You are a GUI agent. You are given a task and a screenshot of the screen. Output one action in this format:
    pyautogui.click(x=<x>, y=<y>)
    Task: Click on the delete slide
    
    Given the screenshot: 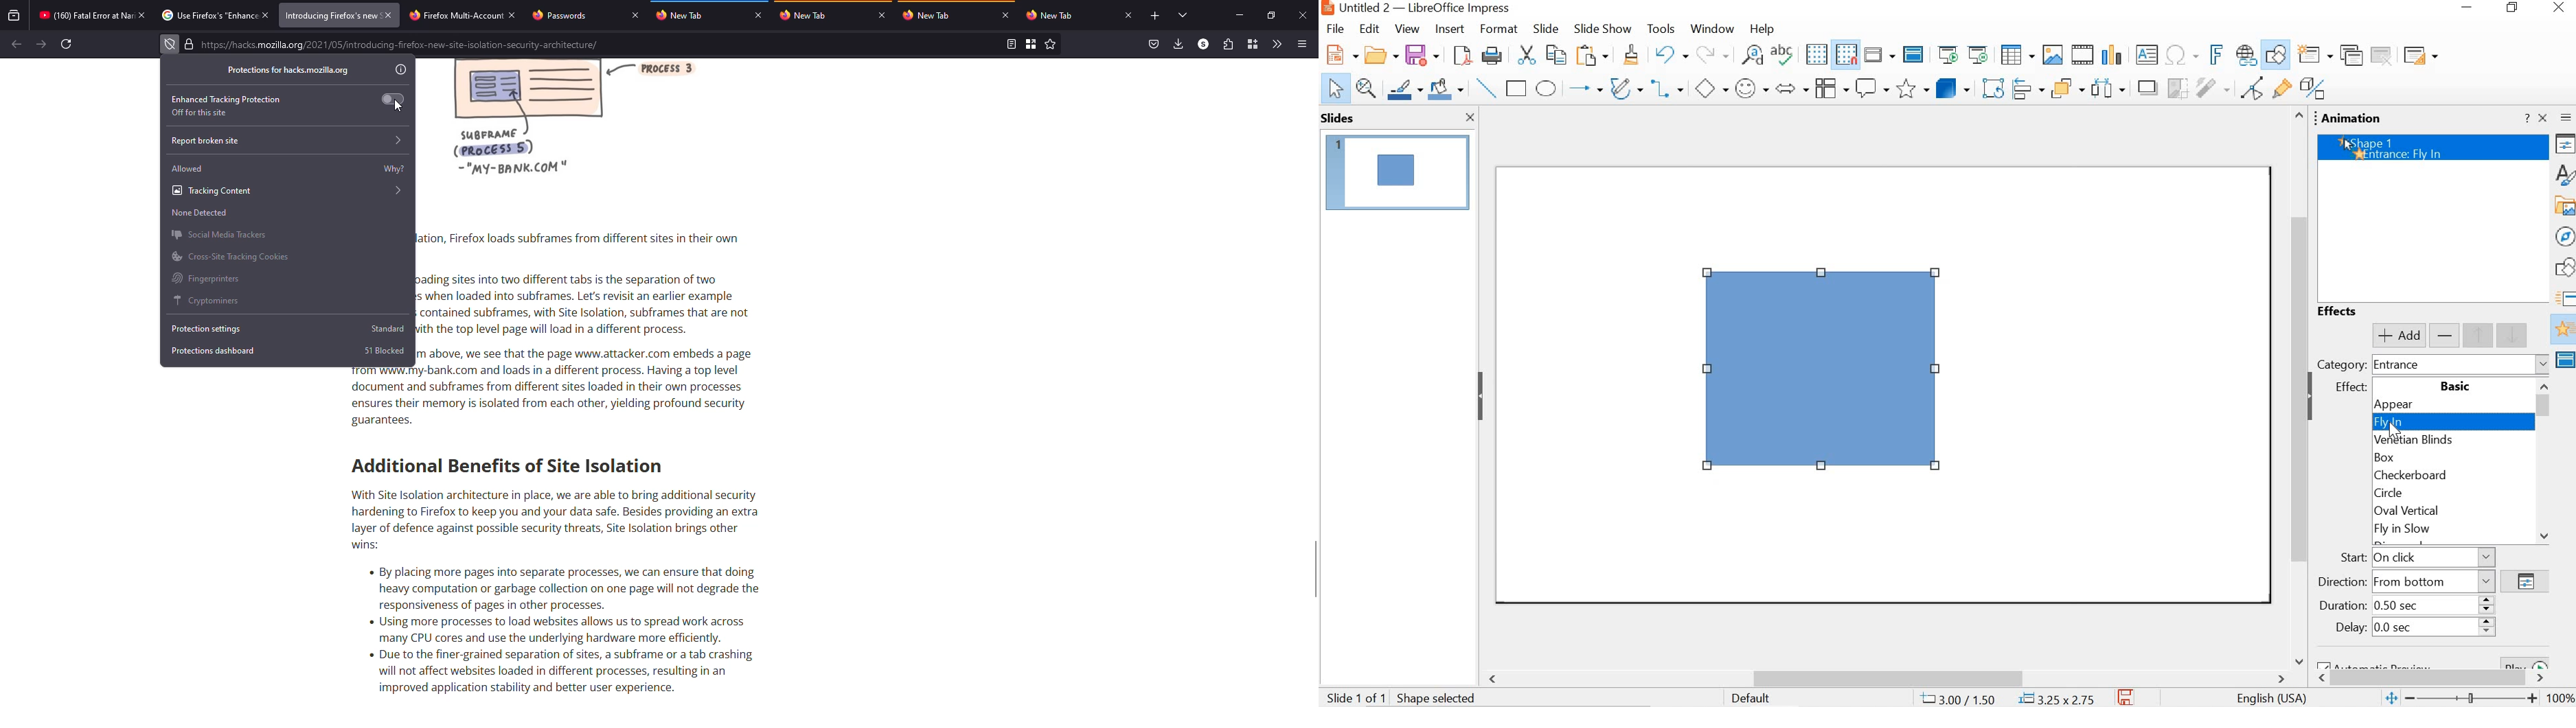 What is the action you would take?
    pyautogui.click(x=2383, y=57)
    